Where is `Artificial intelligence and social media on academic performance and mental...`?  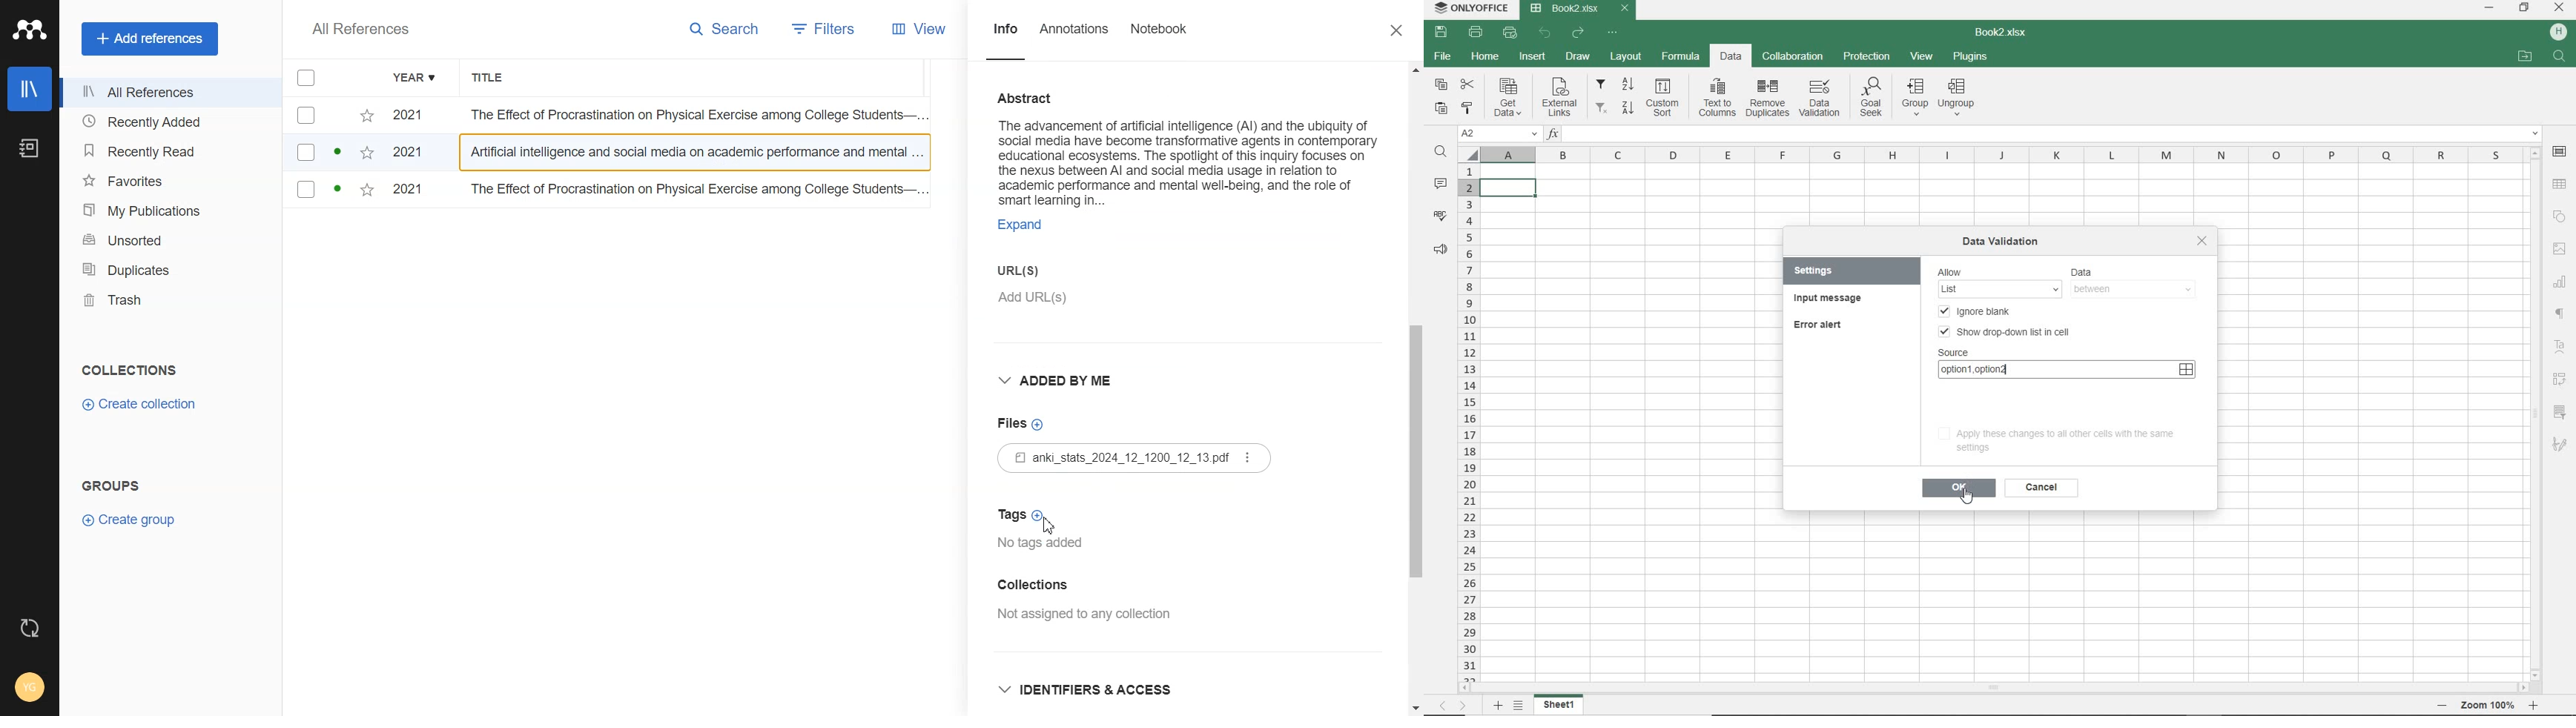
Artificial intelligence and social media on academic performance and mental... is located at coordinates (697, 156).